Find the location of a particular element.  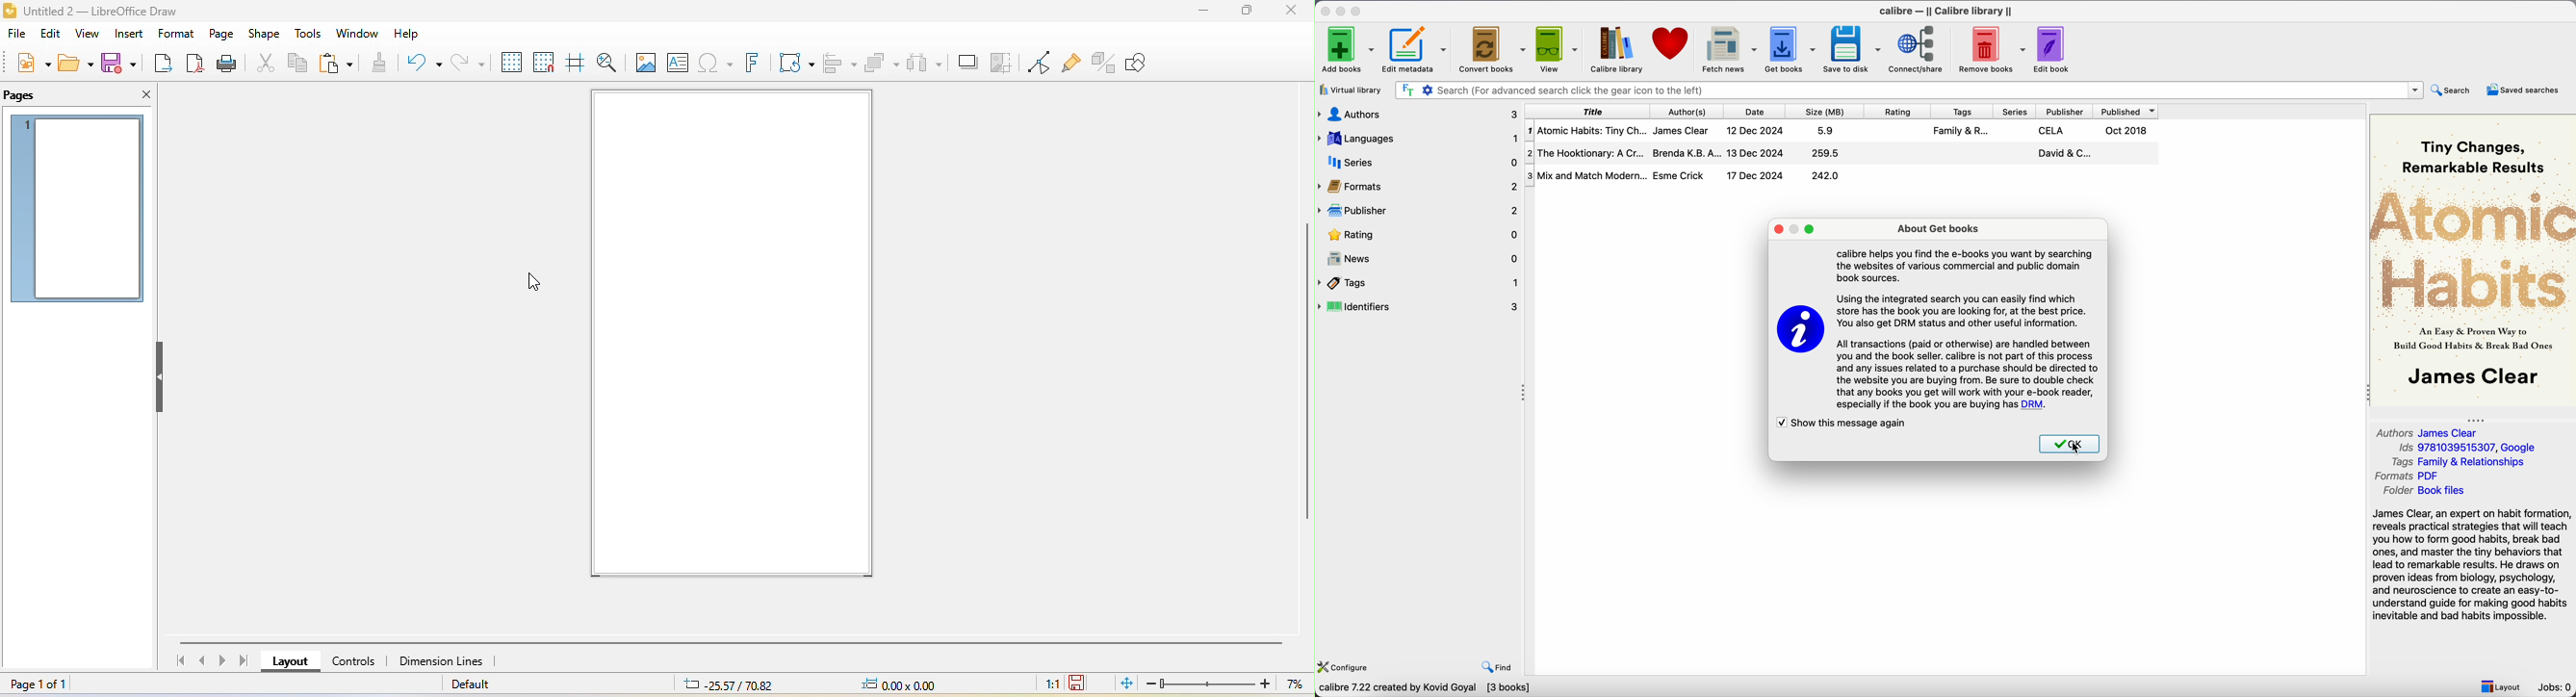

export directly as pdf is located at coordinates (194, 64).